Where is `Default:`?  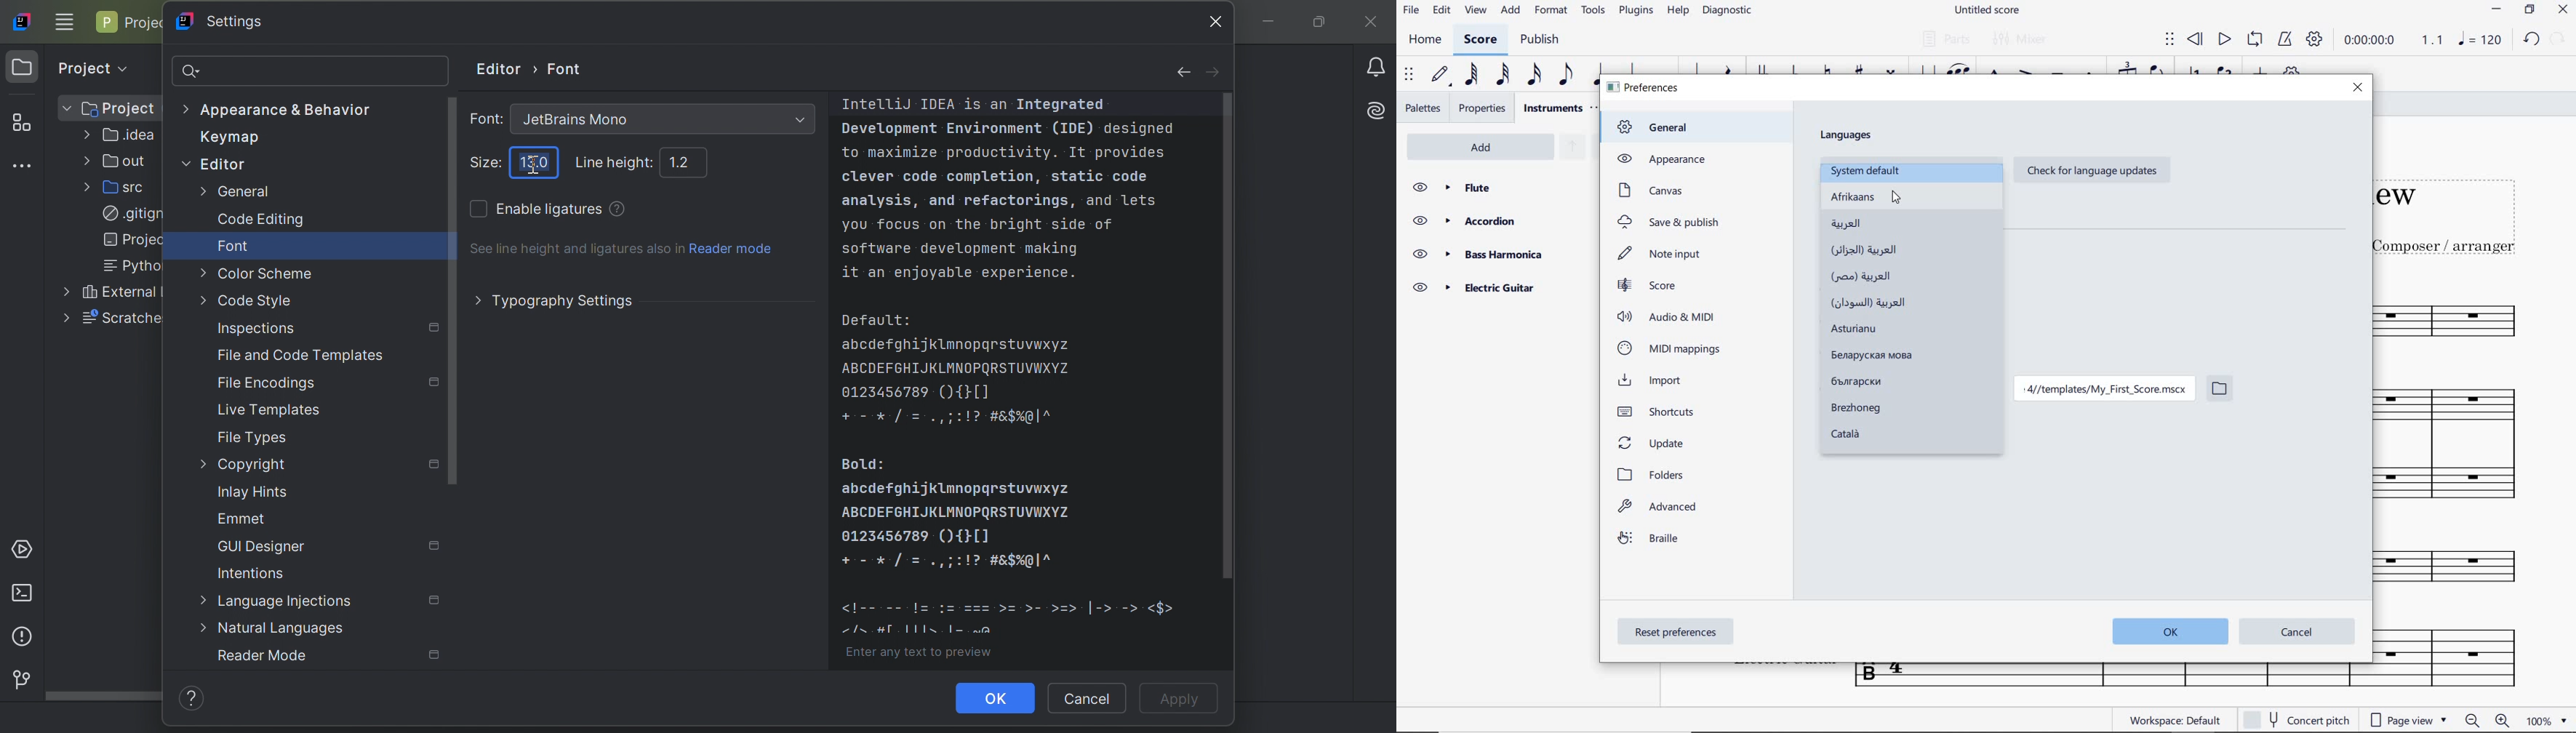
Default: is located at coordinates (876, 321).